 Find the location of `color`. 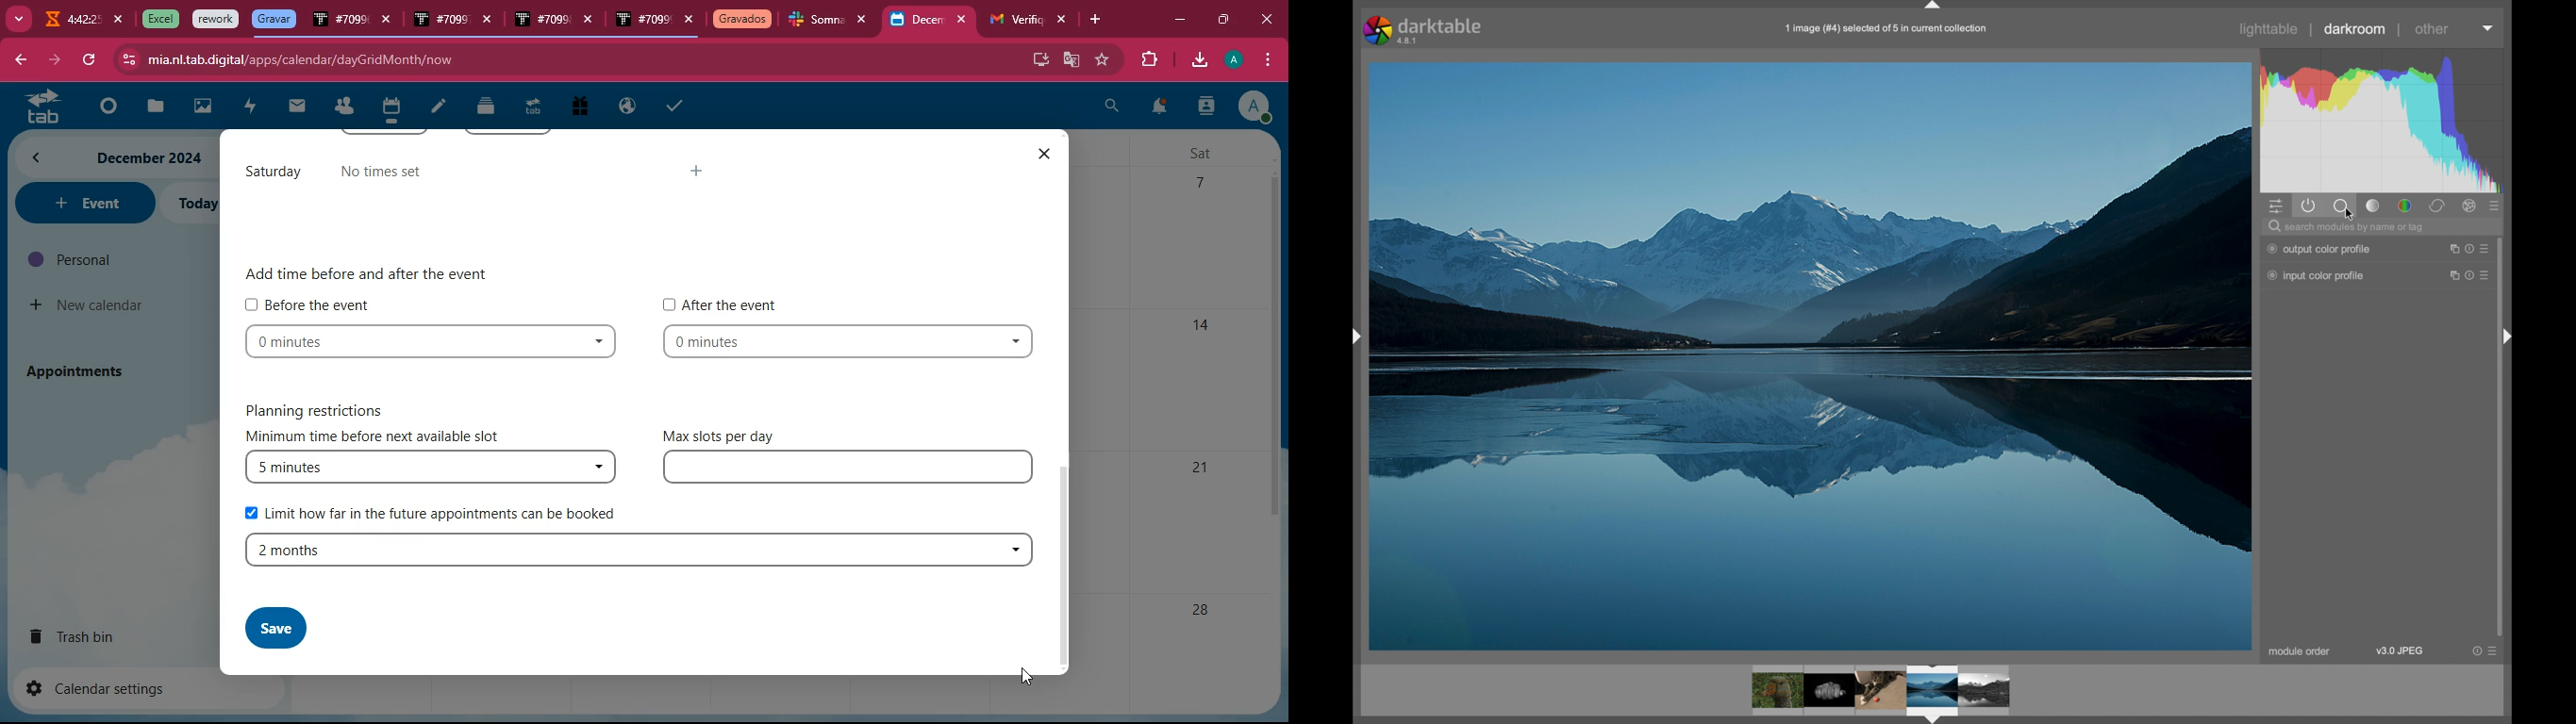

color is located at coordinates (2405, 206).